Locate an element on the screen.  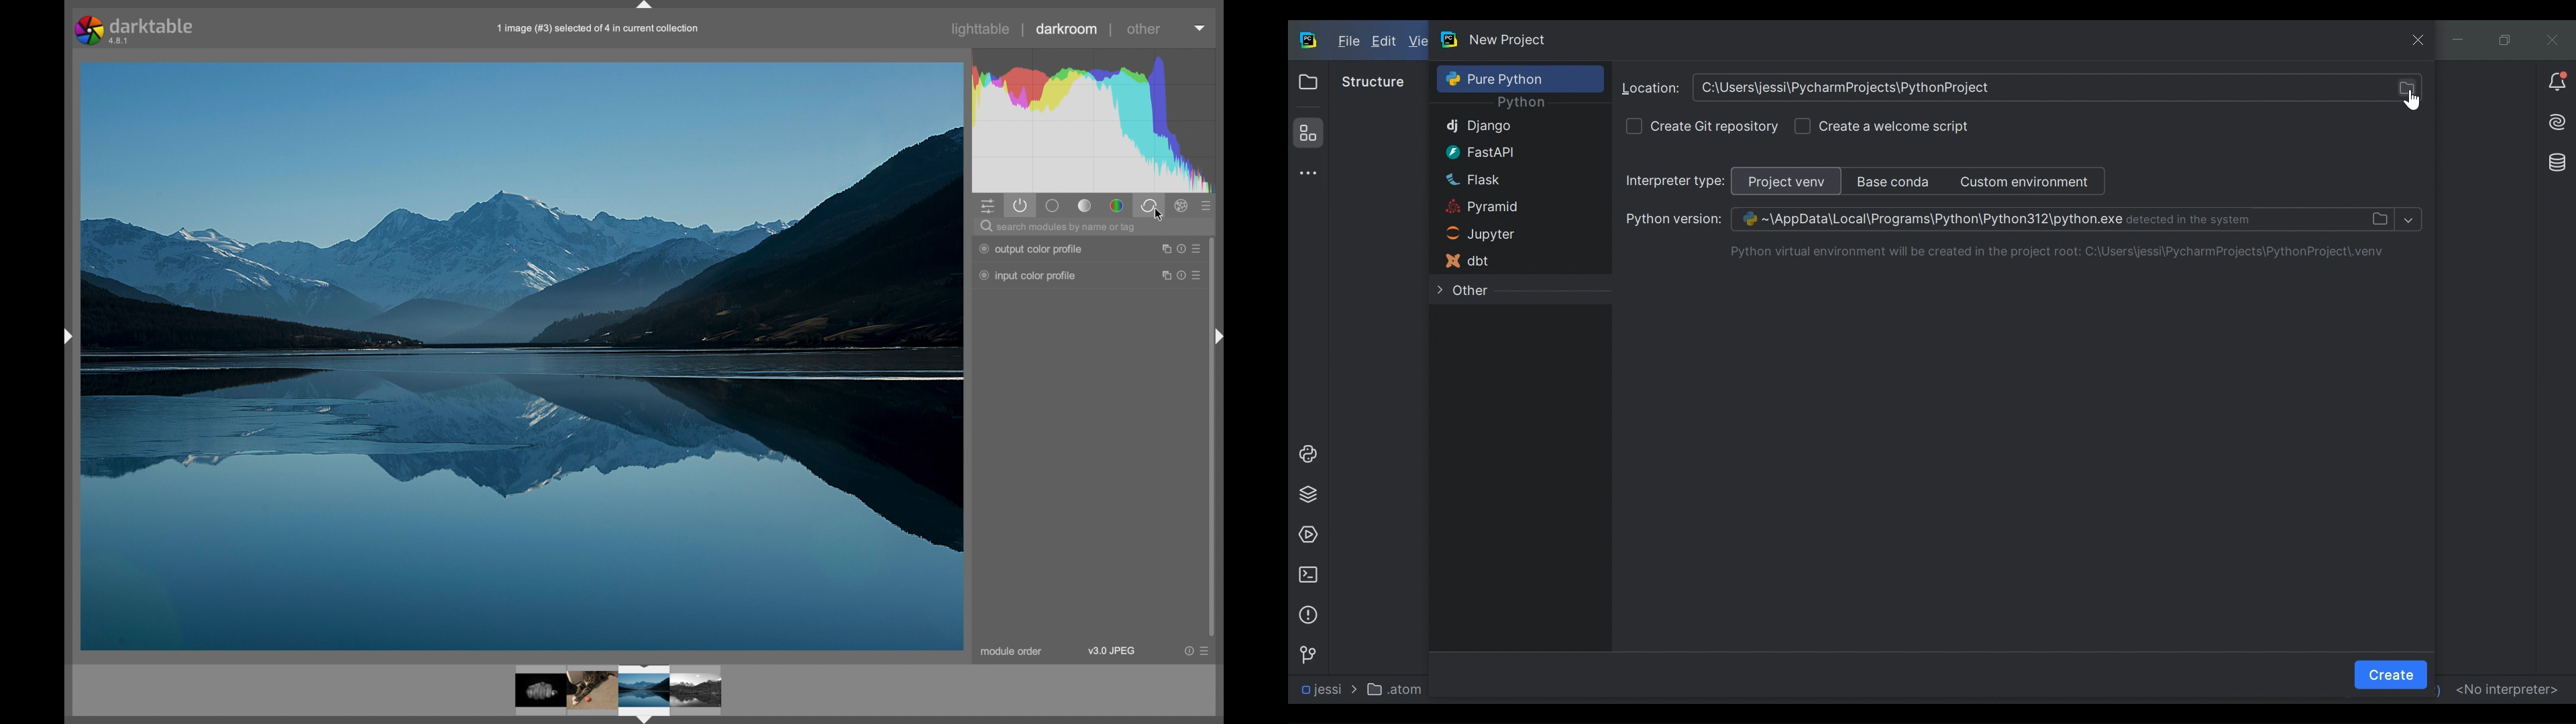
minimize is located at coordinates (2460, 40).